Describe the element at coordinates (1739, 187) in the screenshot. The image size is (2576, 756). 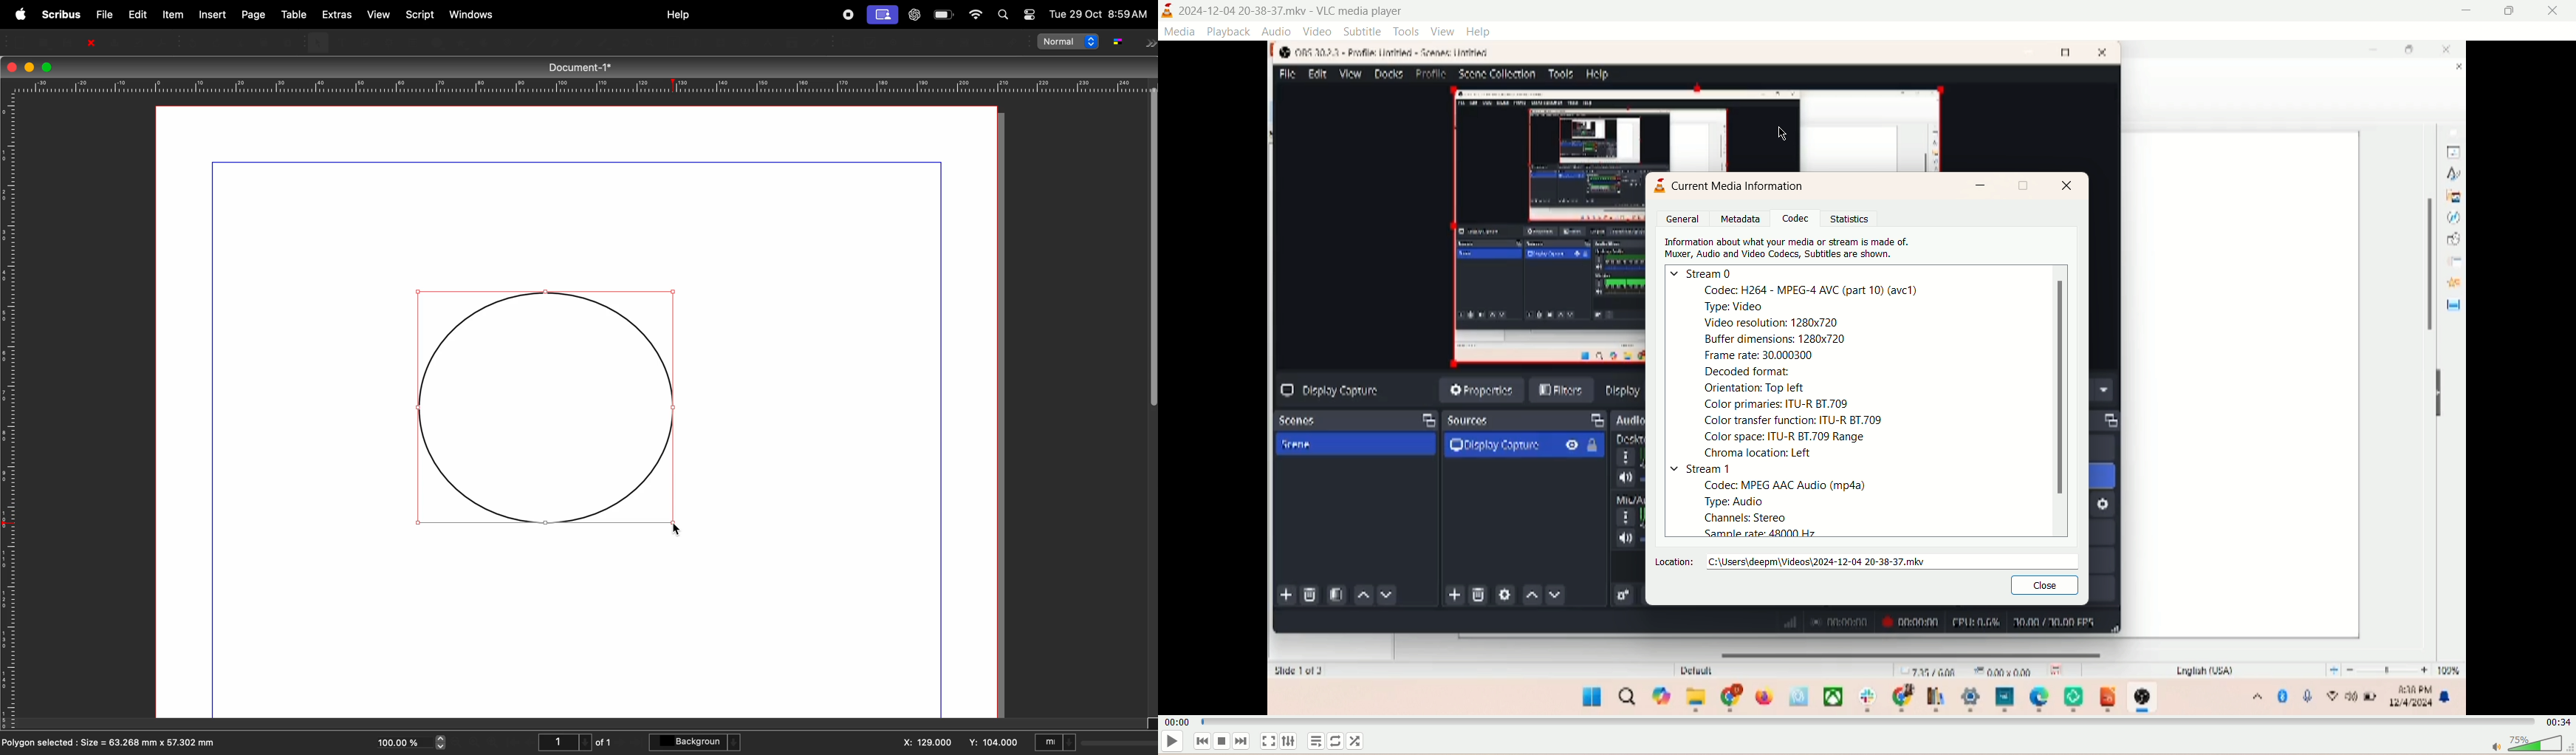
I see `current media information` at that location.